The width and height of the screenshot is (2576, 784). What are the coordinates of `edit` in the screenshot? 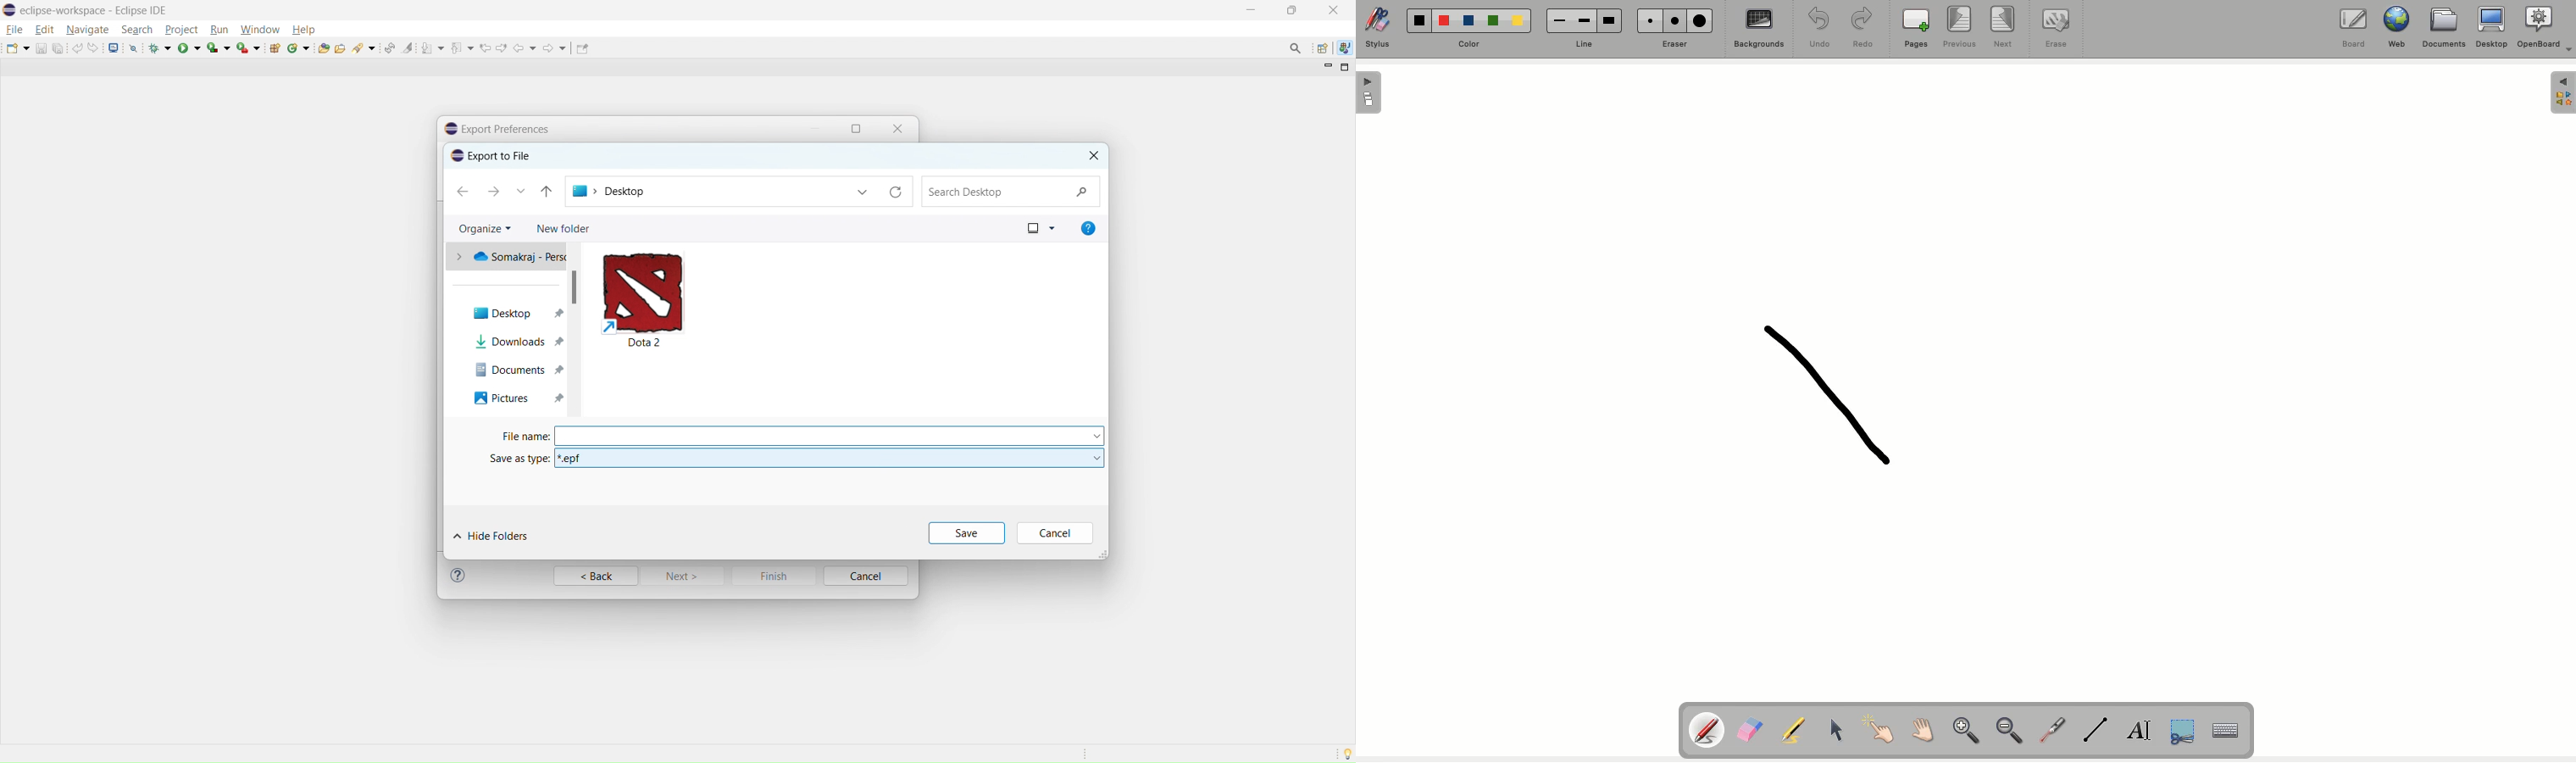 It's located at (44, 30).